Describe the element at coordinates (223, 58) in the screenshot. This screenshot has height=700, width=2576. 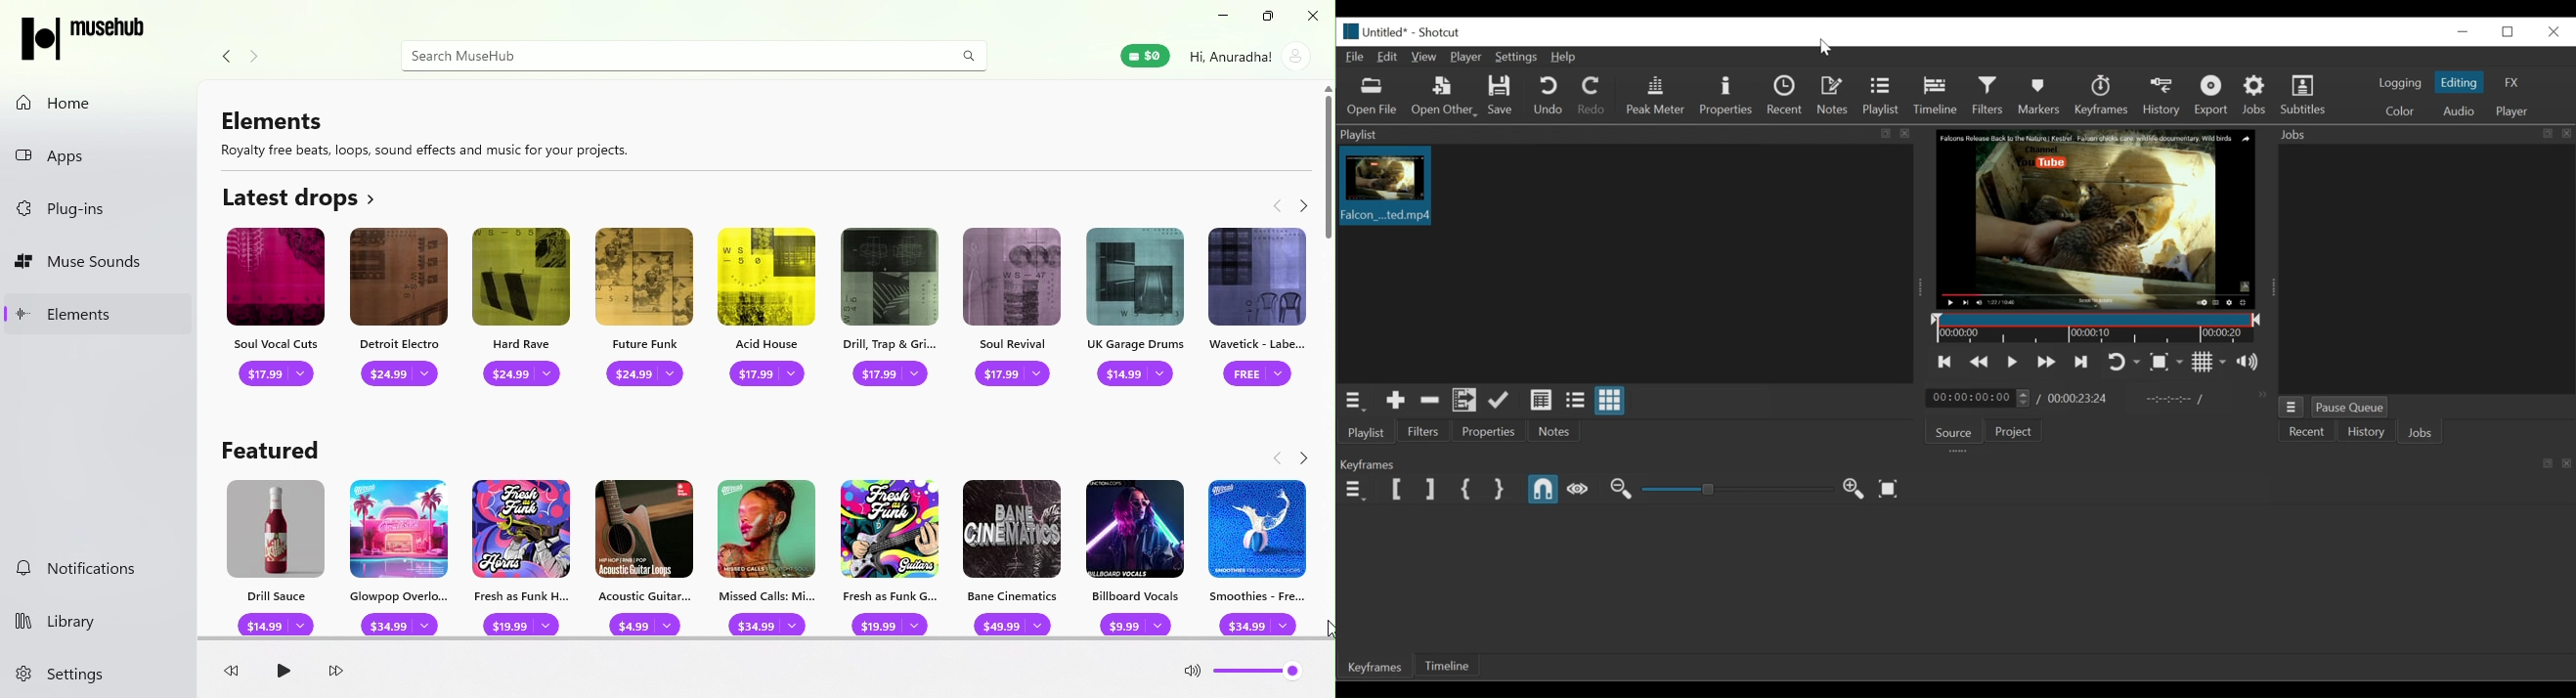
I see `Navigate back` at that location.